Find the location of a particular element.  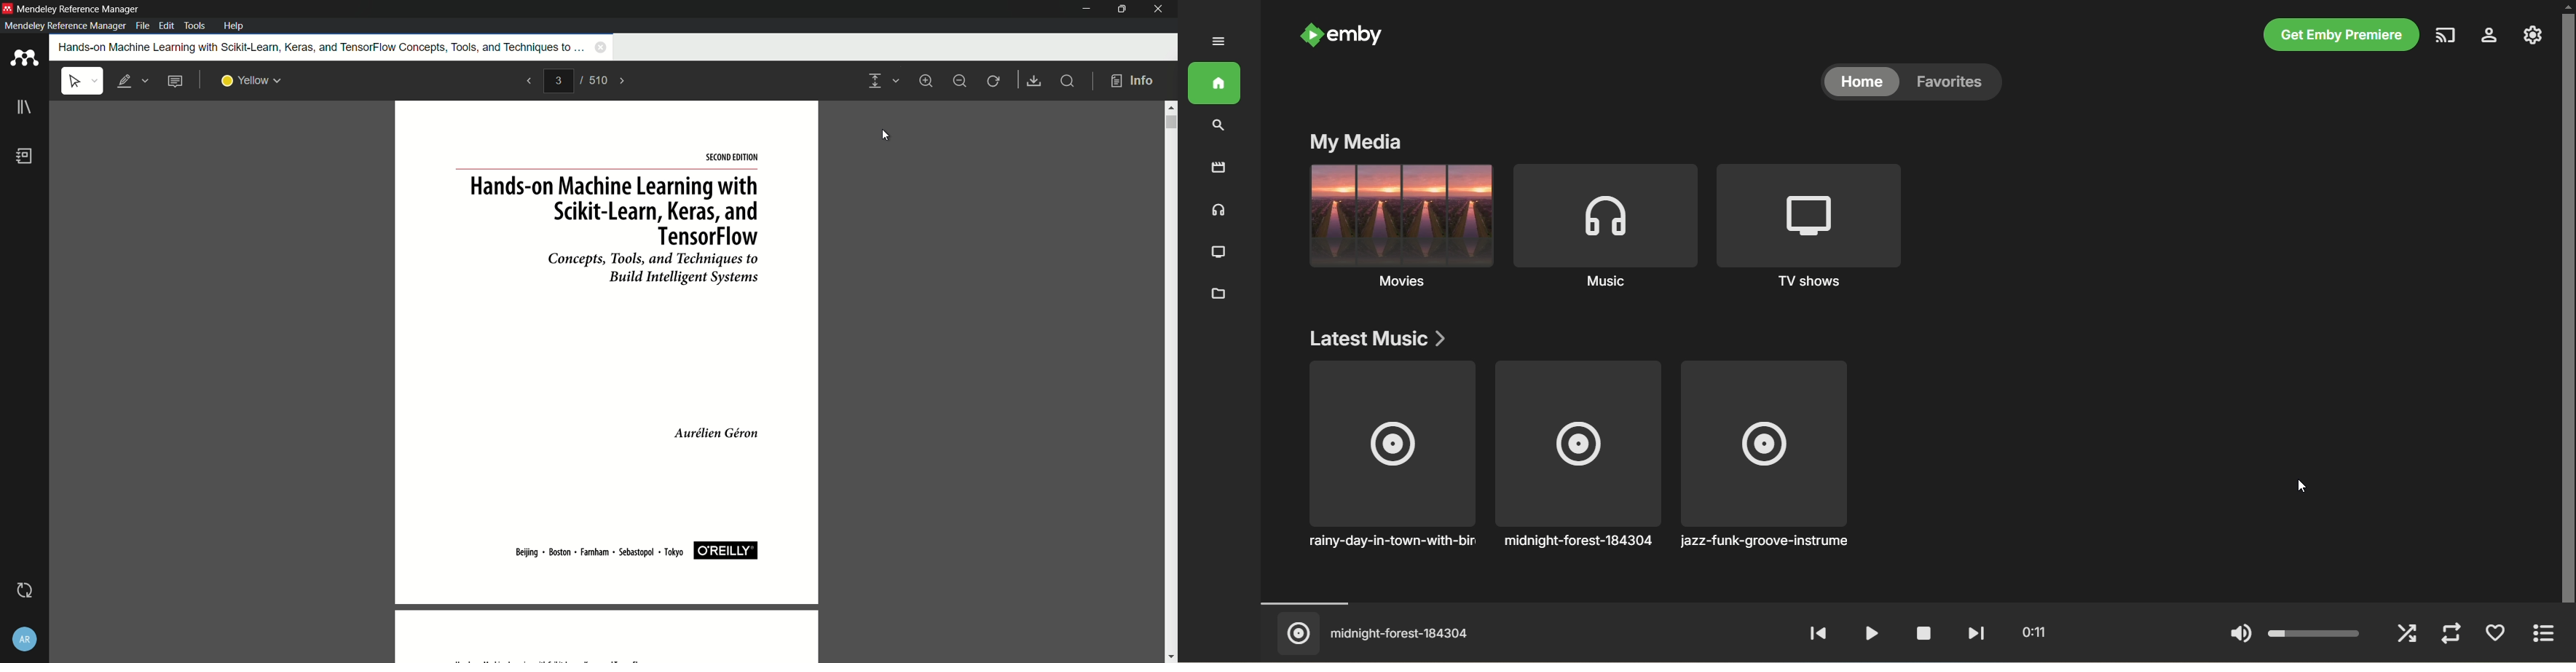

total pages is located at coordinates (599, 81).